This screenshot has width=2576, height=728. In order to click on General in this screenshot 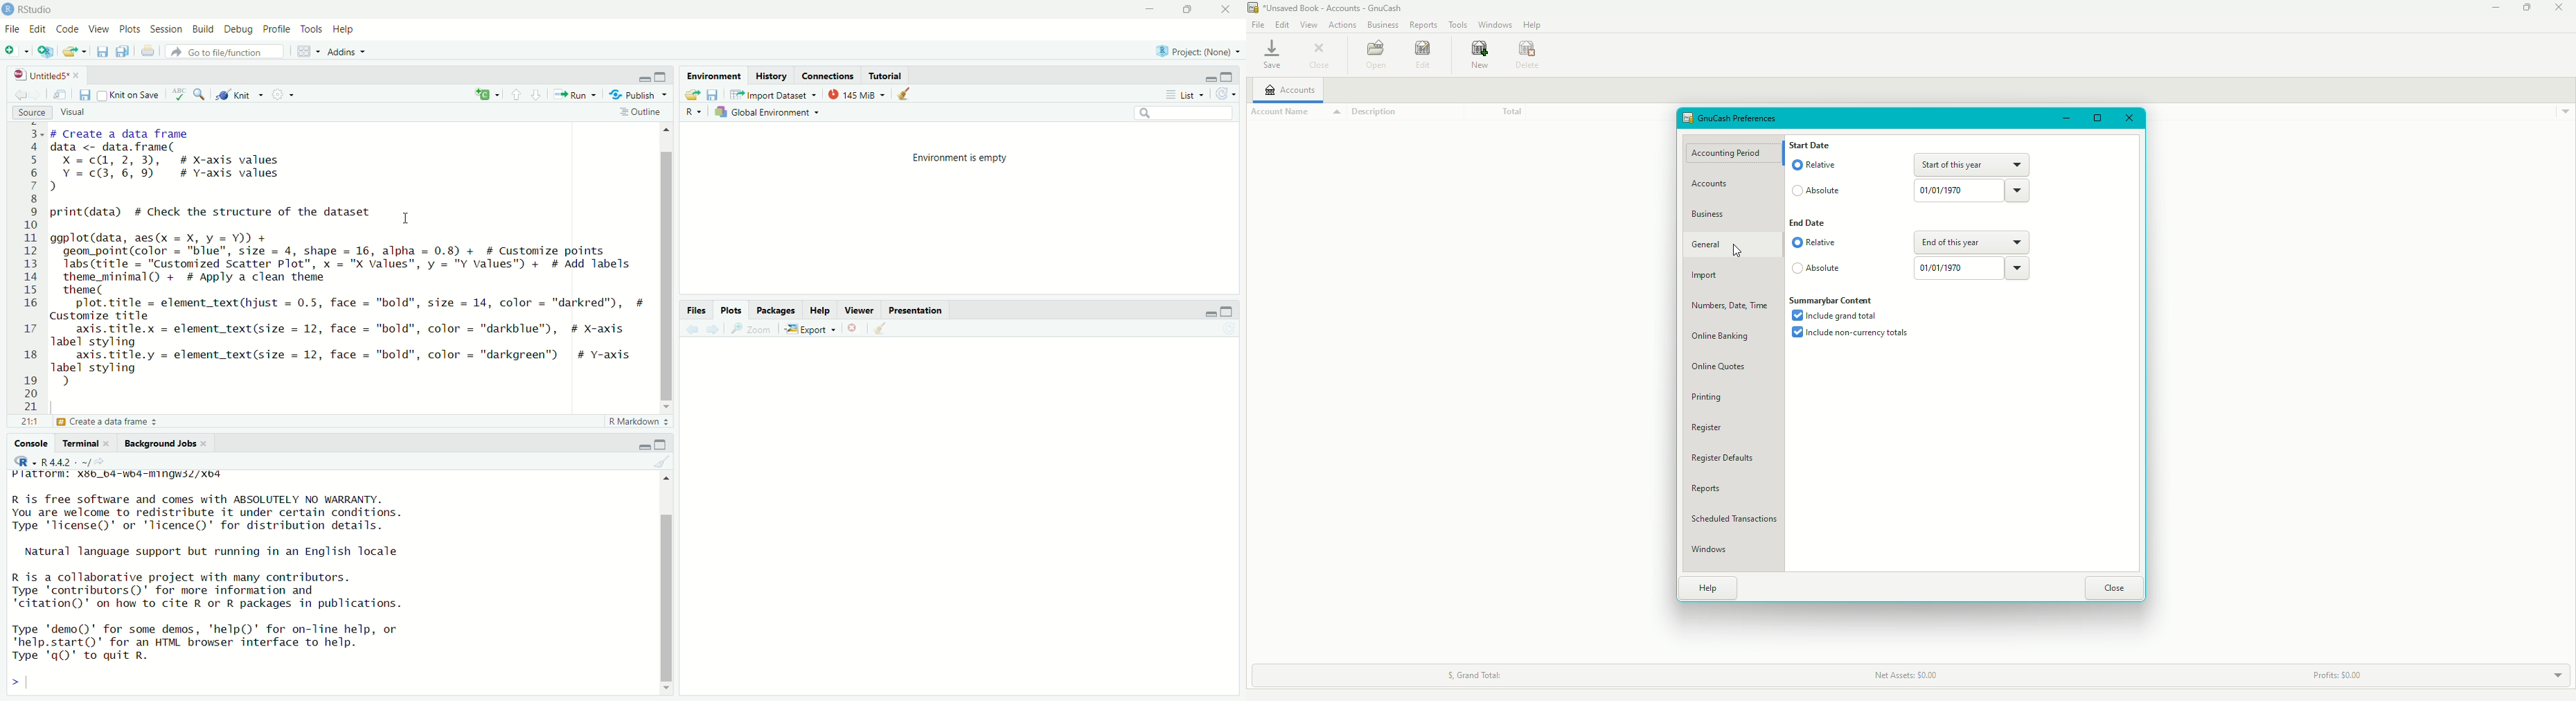, I will do `click(1715, 247)`.